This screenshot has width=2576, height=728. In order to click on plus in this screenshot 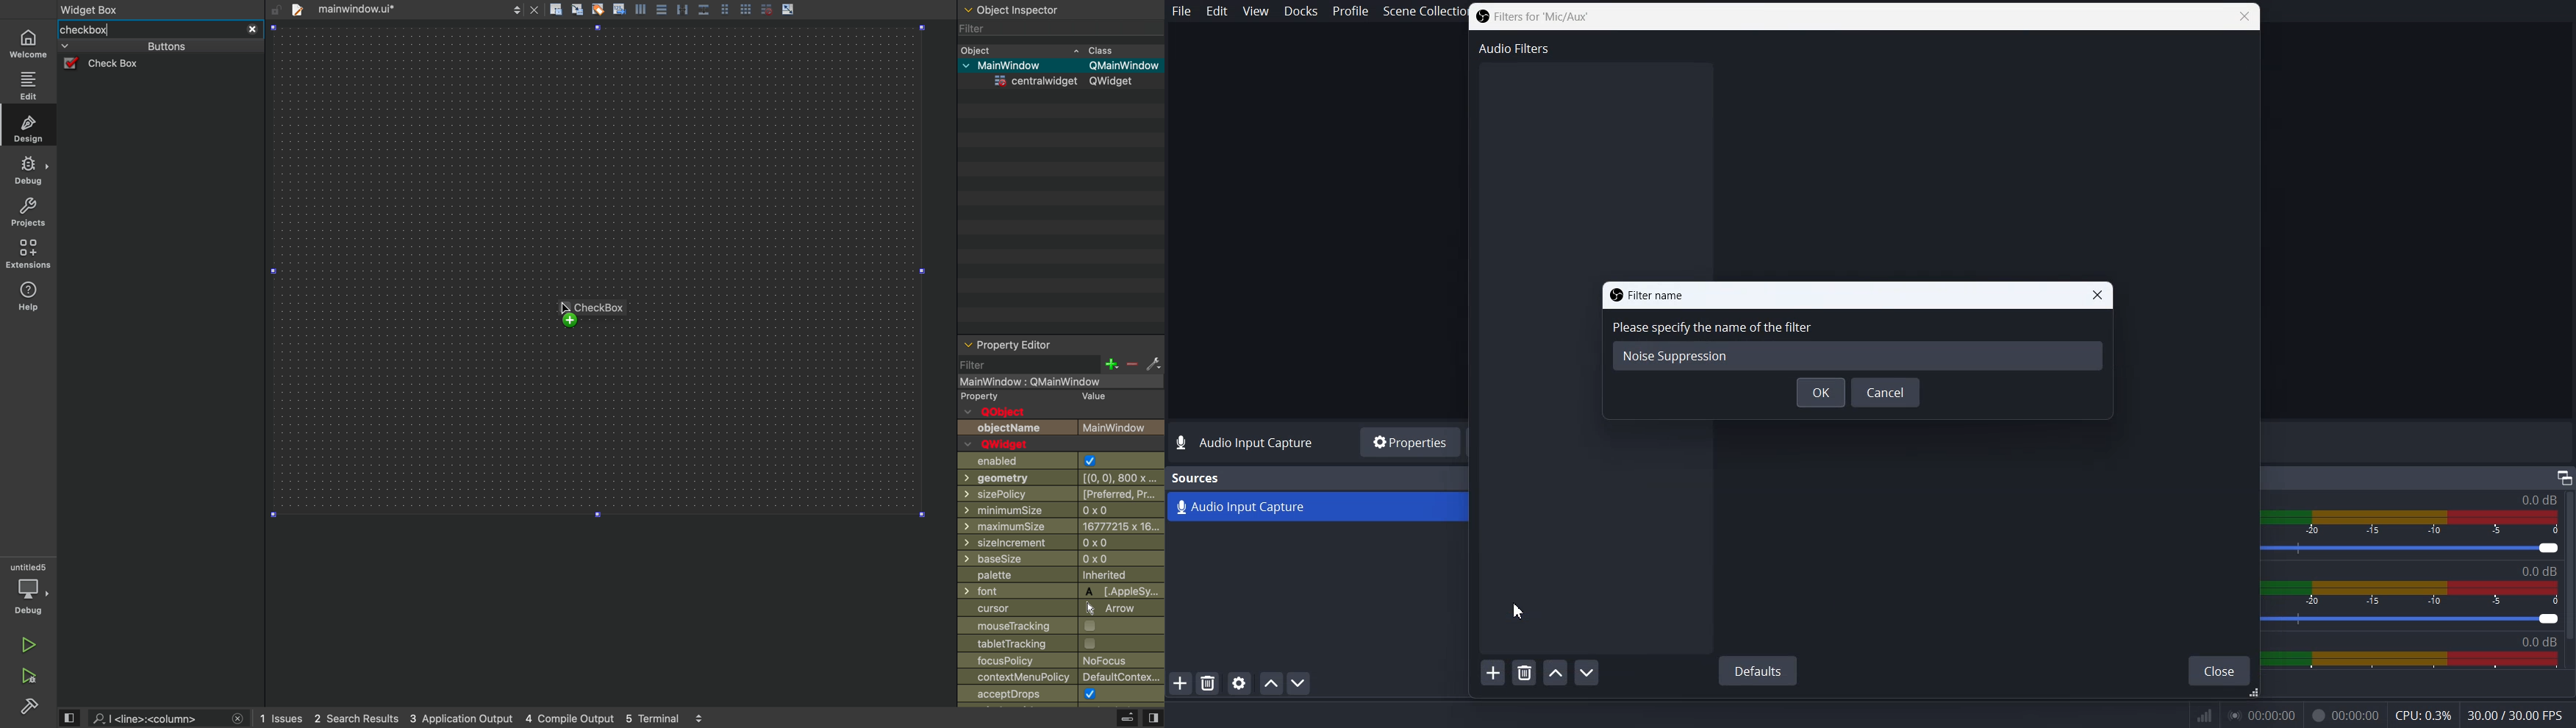, I will do `click(1111, 364)`.